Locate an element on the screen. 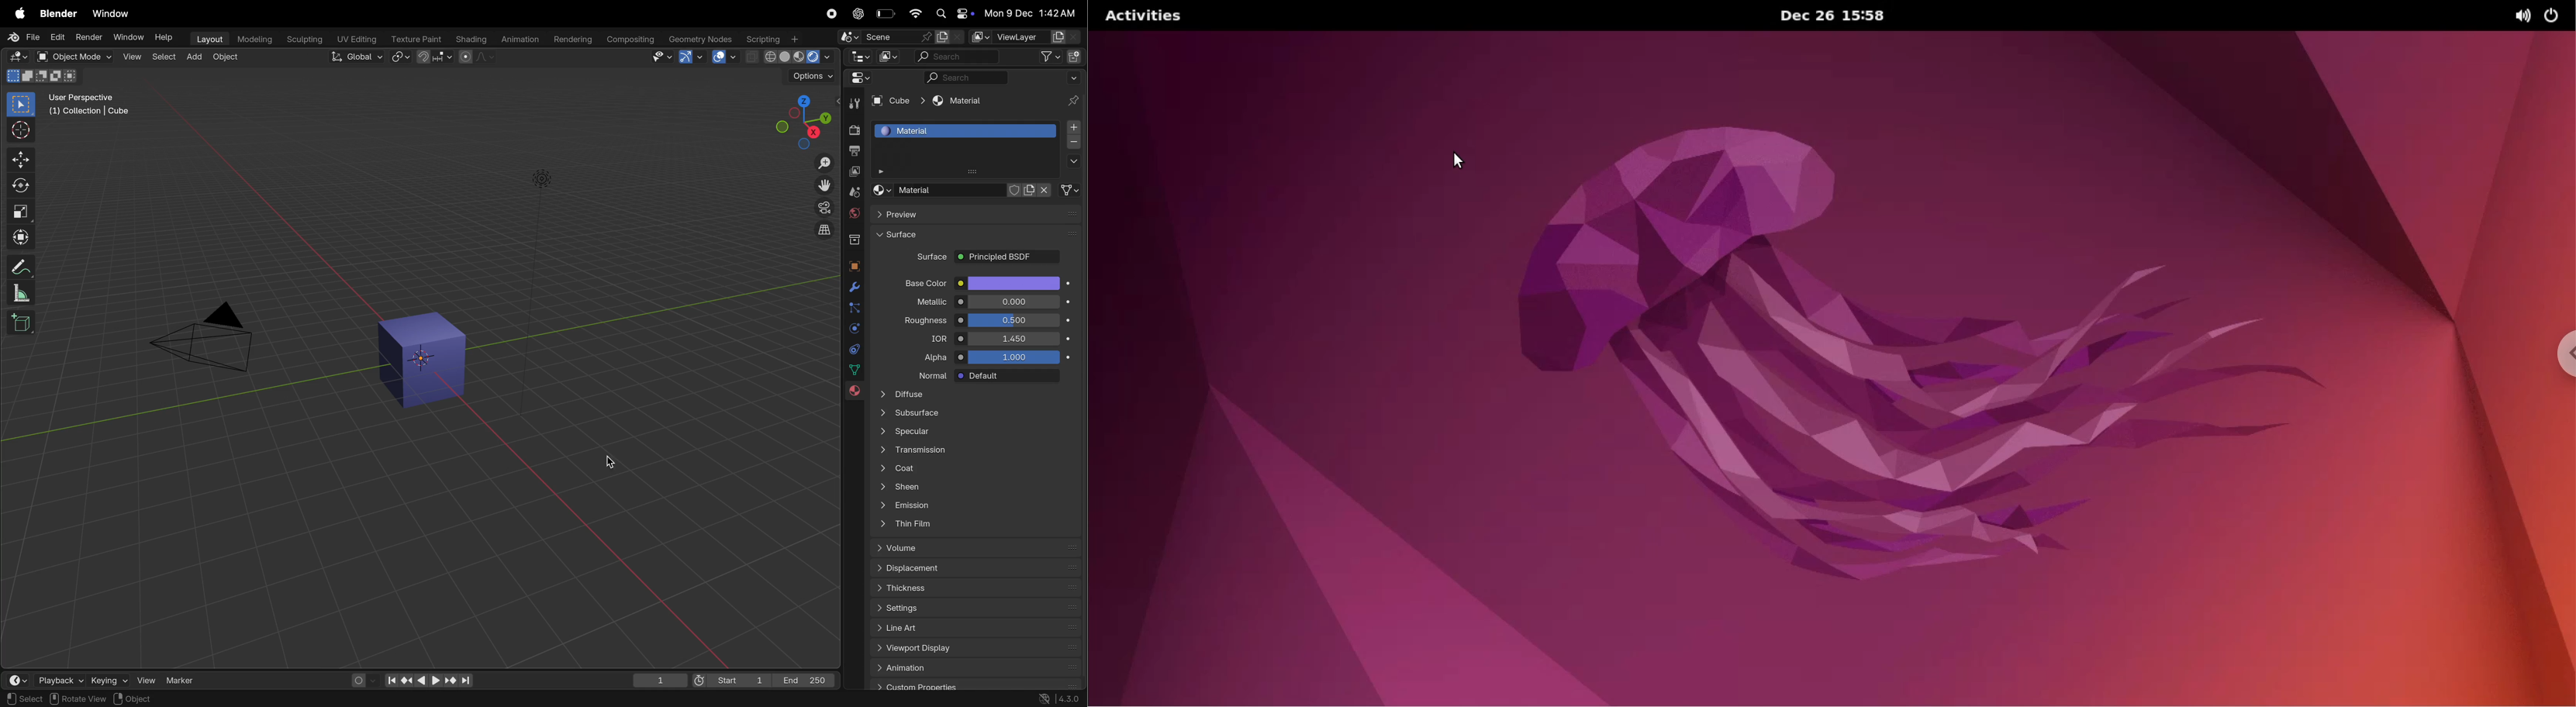 The width and height of the screenshot is (2576, 728). filter is located at coordinates (1046, 56).